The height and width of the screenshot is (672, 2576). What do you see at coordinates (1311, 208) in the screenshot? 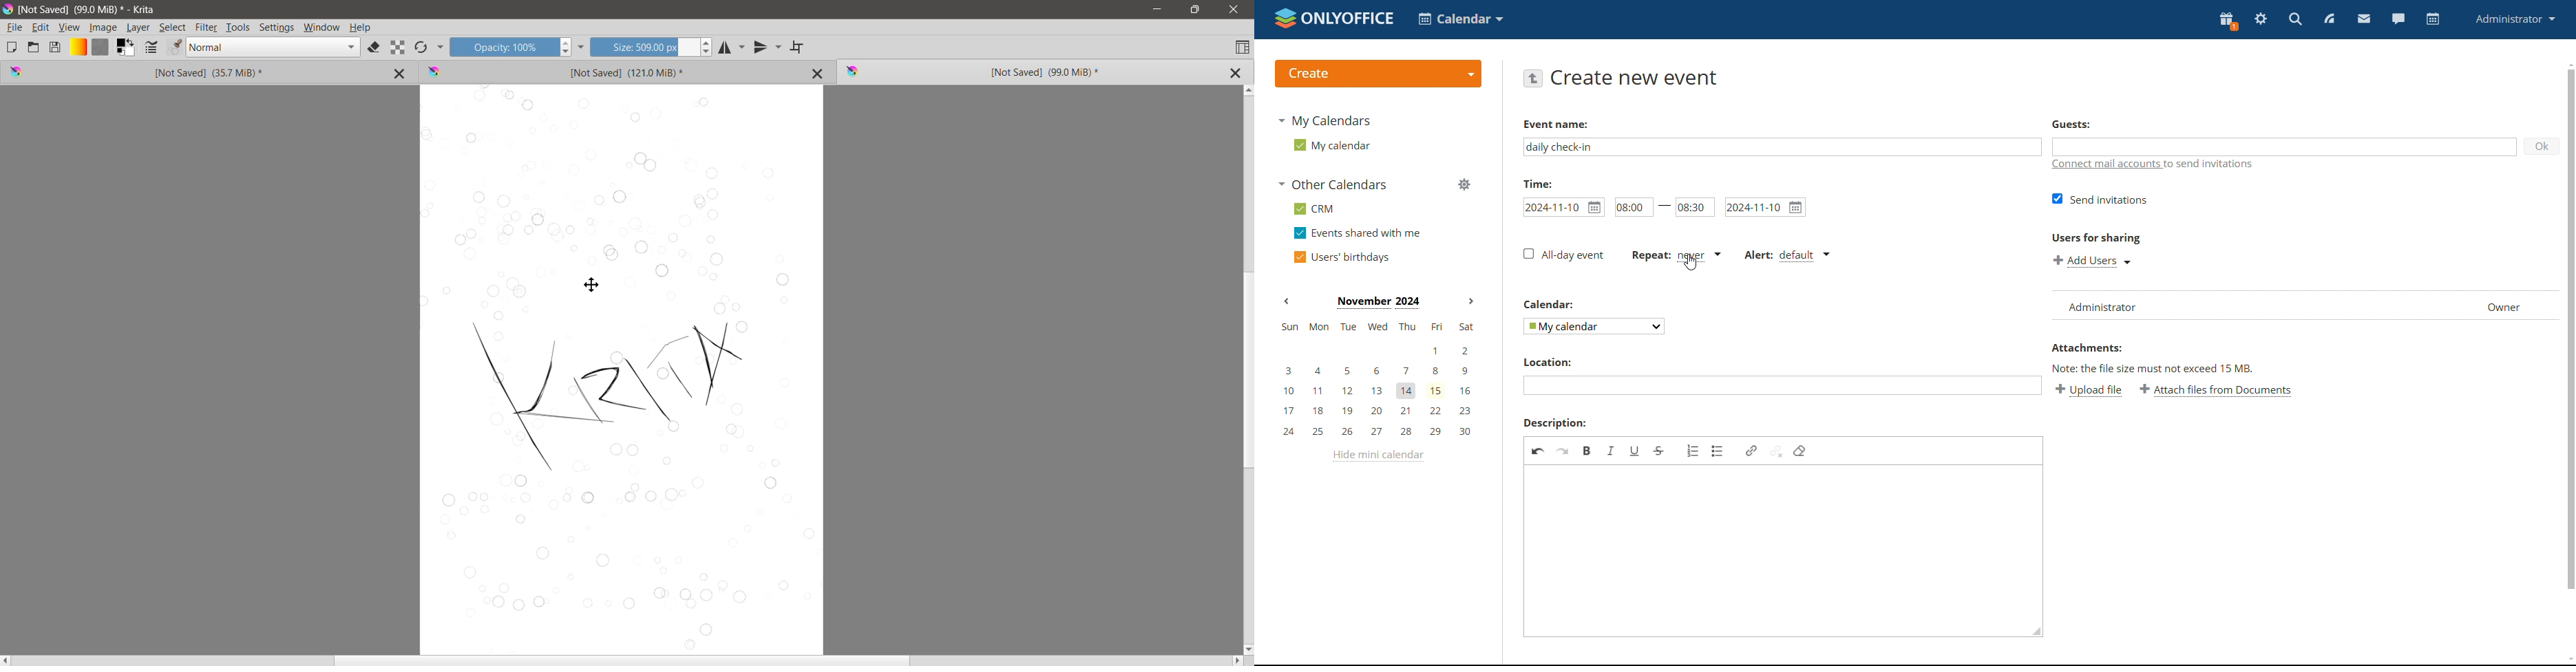
I see `crm` at bounding box center [1311, 208].